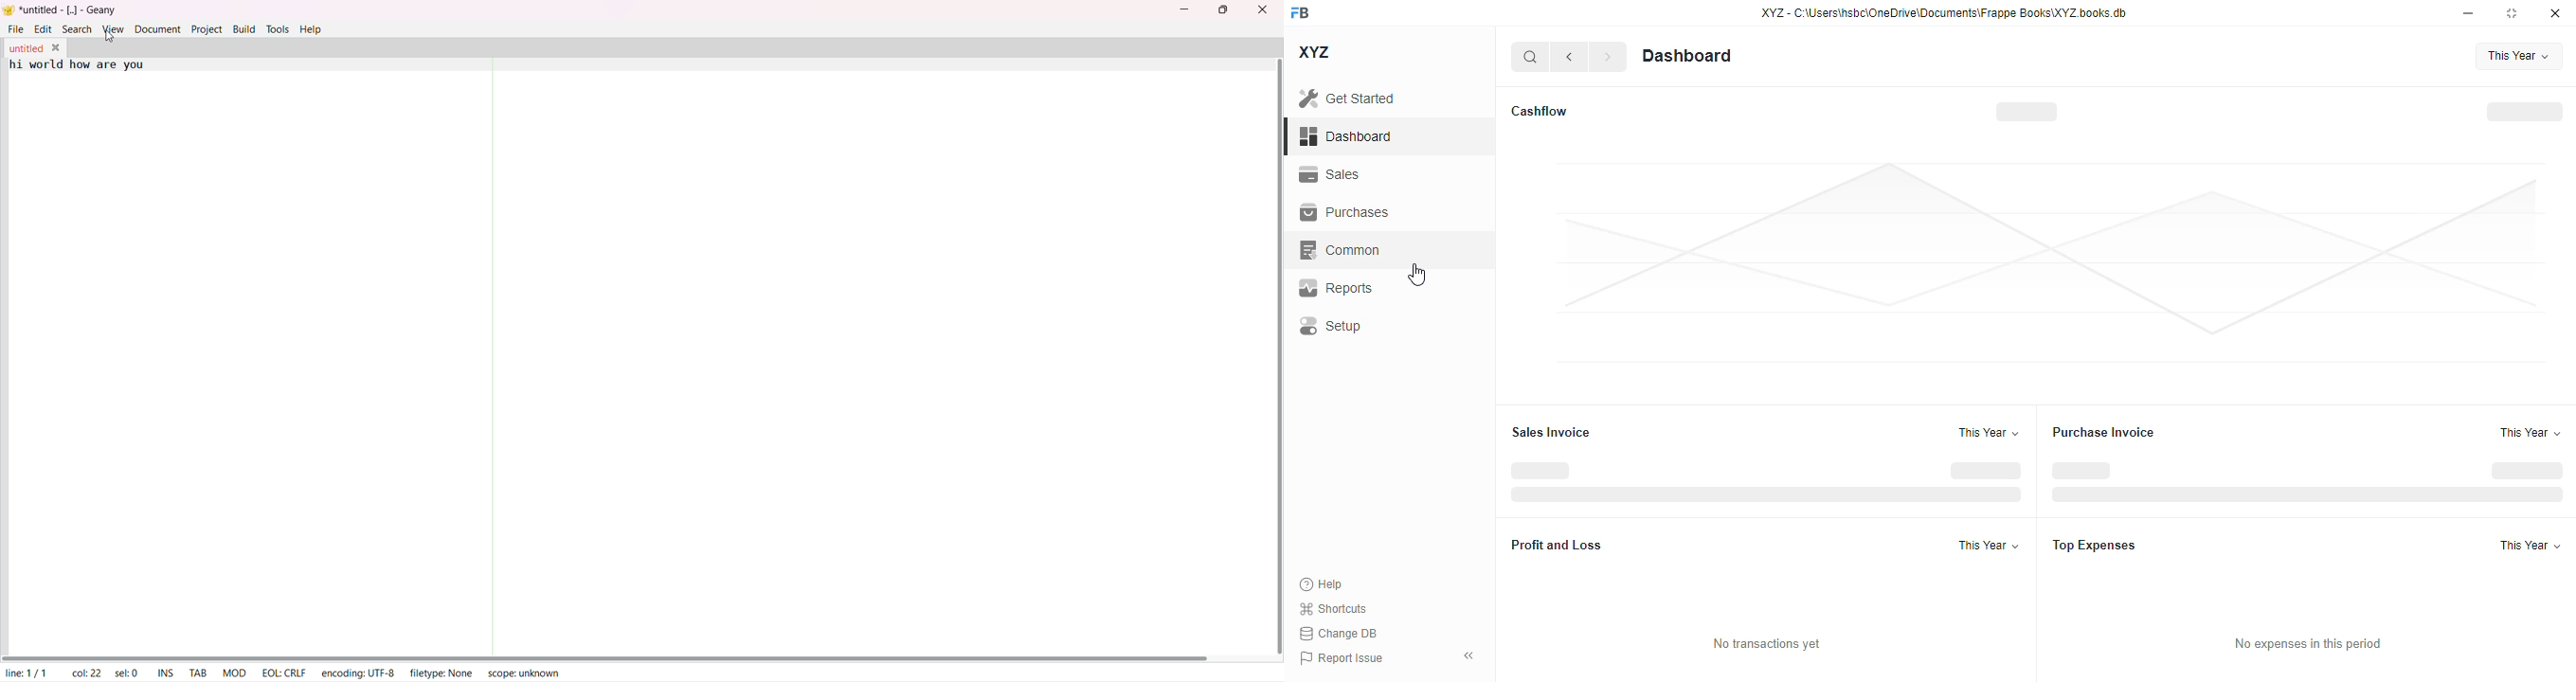 The width and height of the screenshot is (2576, 700). What do you see at coordinates (112, 37) in the screenshot?
I see `cursor` at bounding box center [112, 37].